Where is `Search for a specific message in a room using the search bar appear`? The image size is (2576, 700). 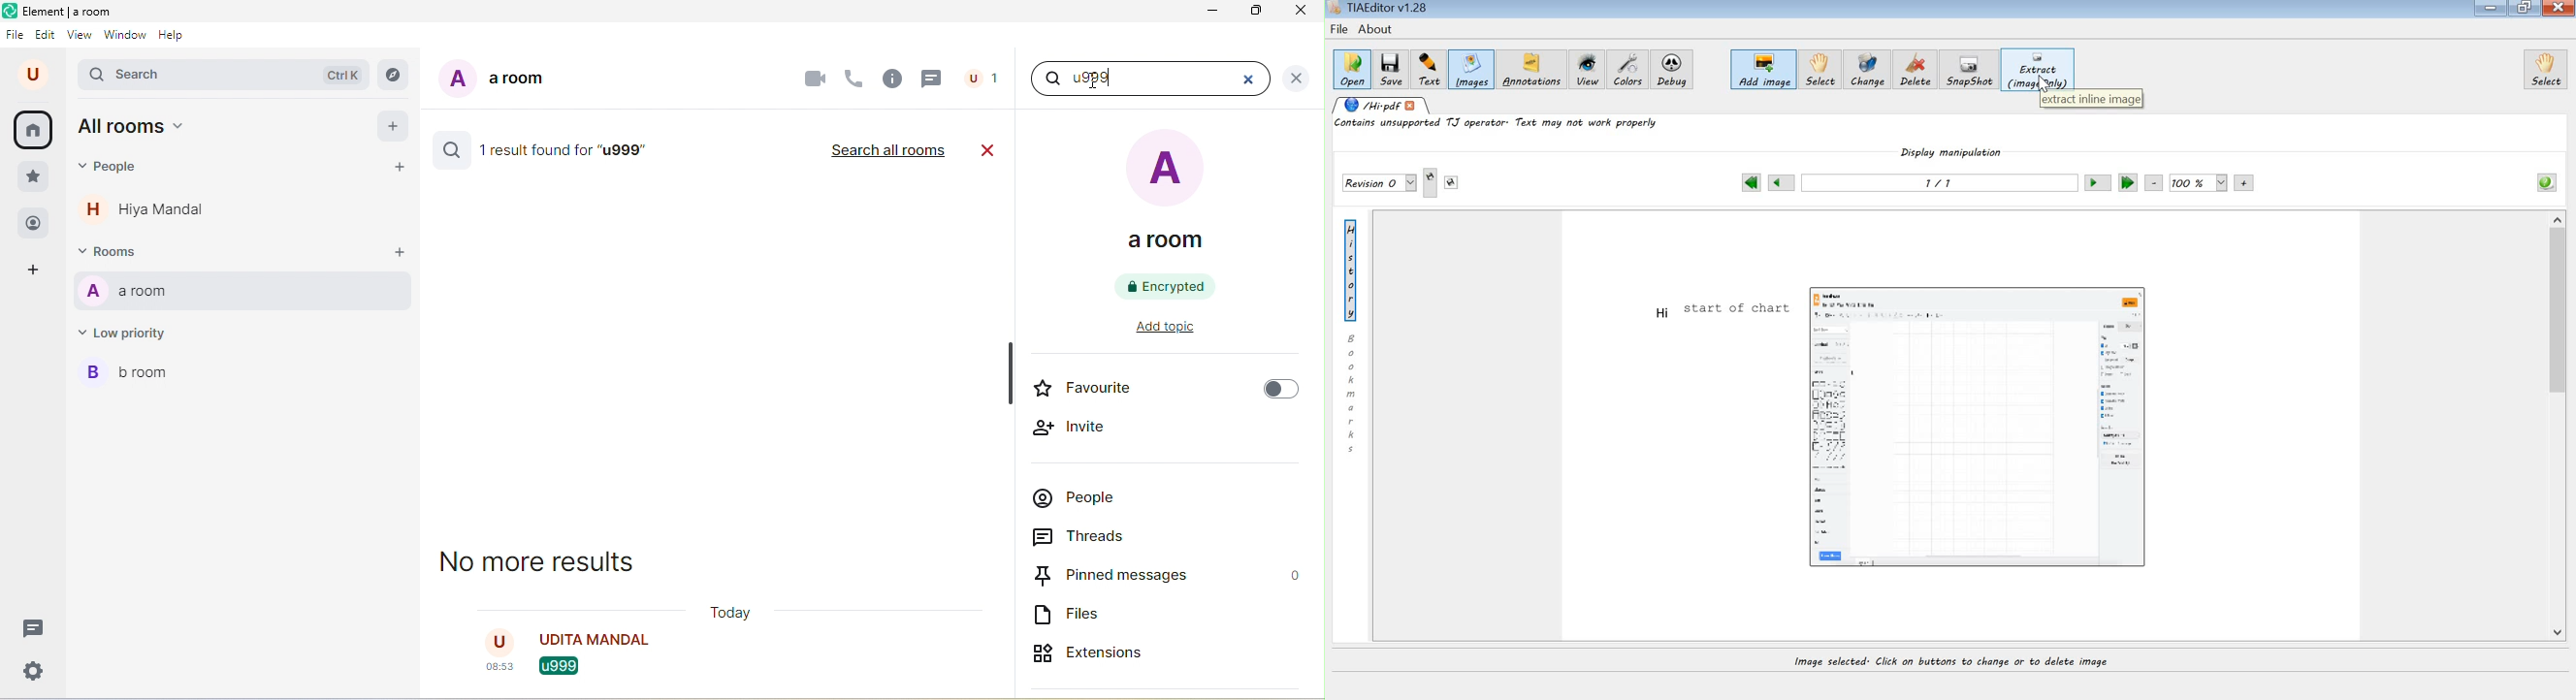 Search for a specific message in a room using the search bar appear is located at coordinates (1127, 80).